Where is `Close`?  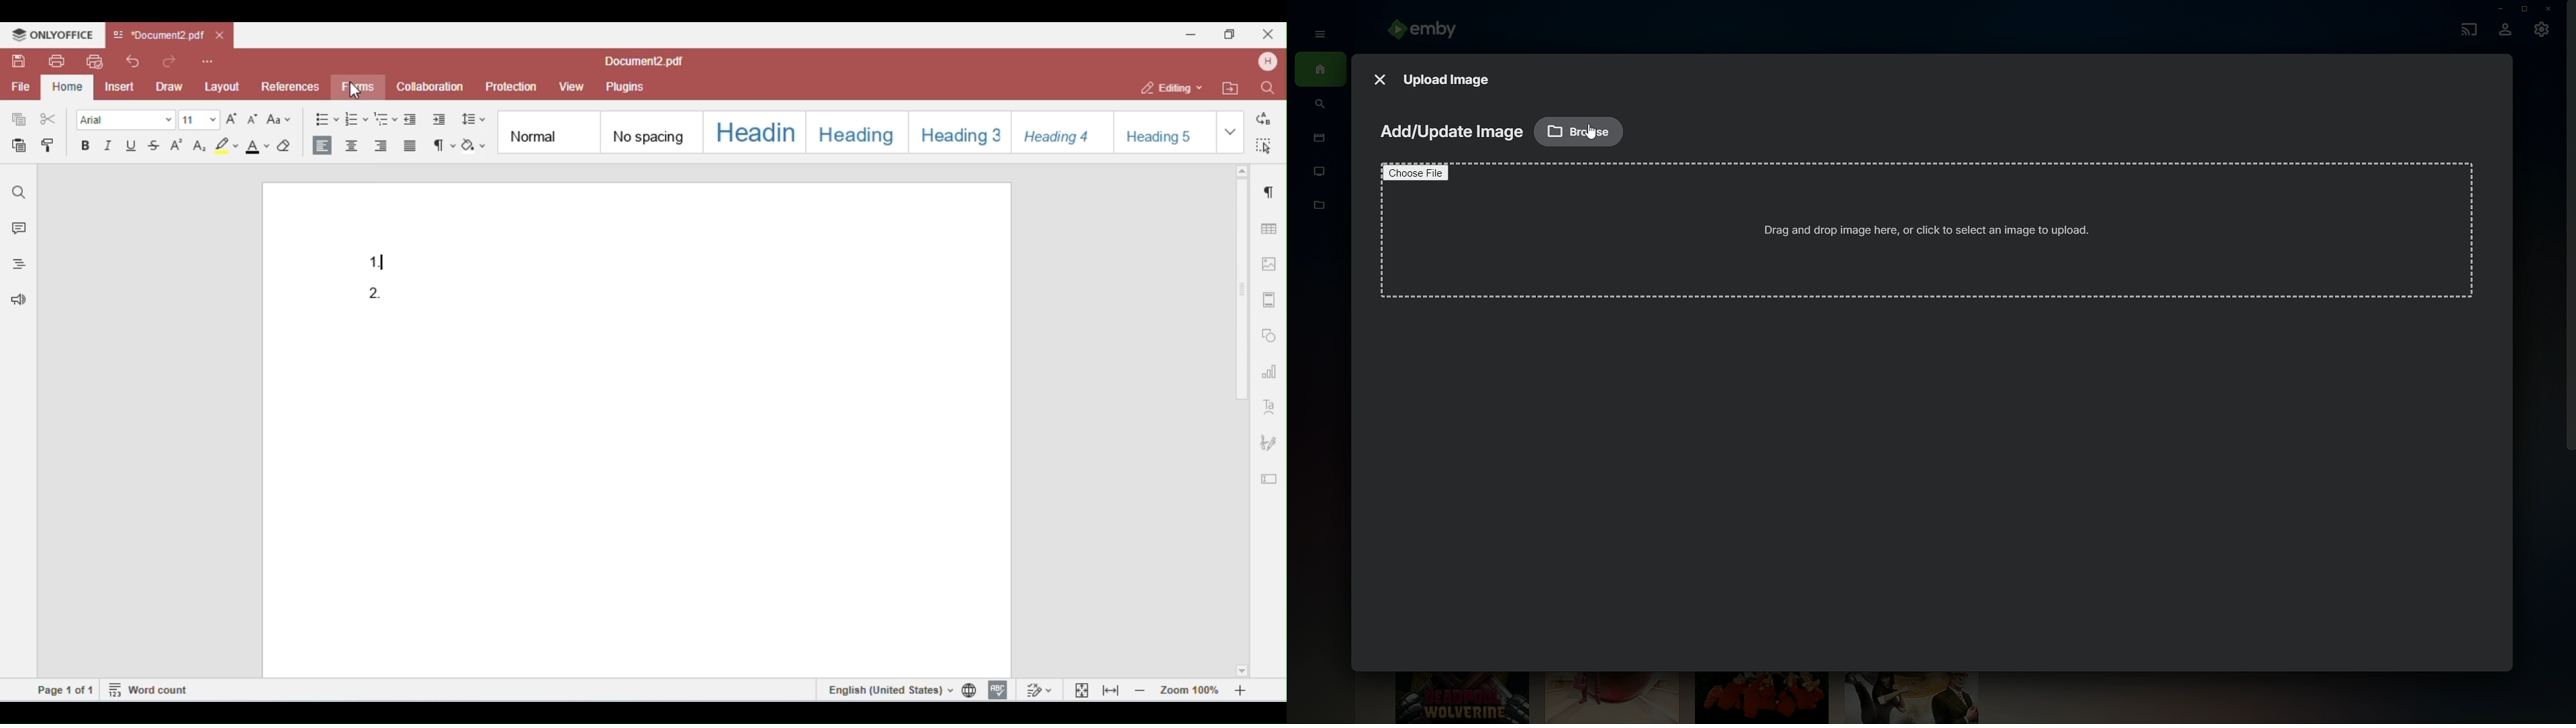 Close is located at coordinates (1379, 77).